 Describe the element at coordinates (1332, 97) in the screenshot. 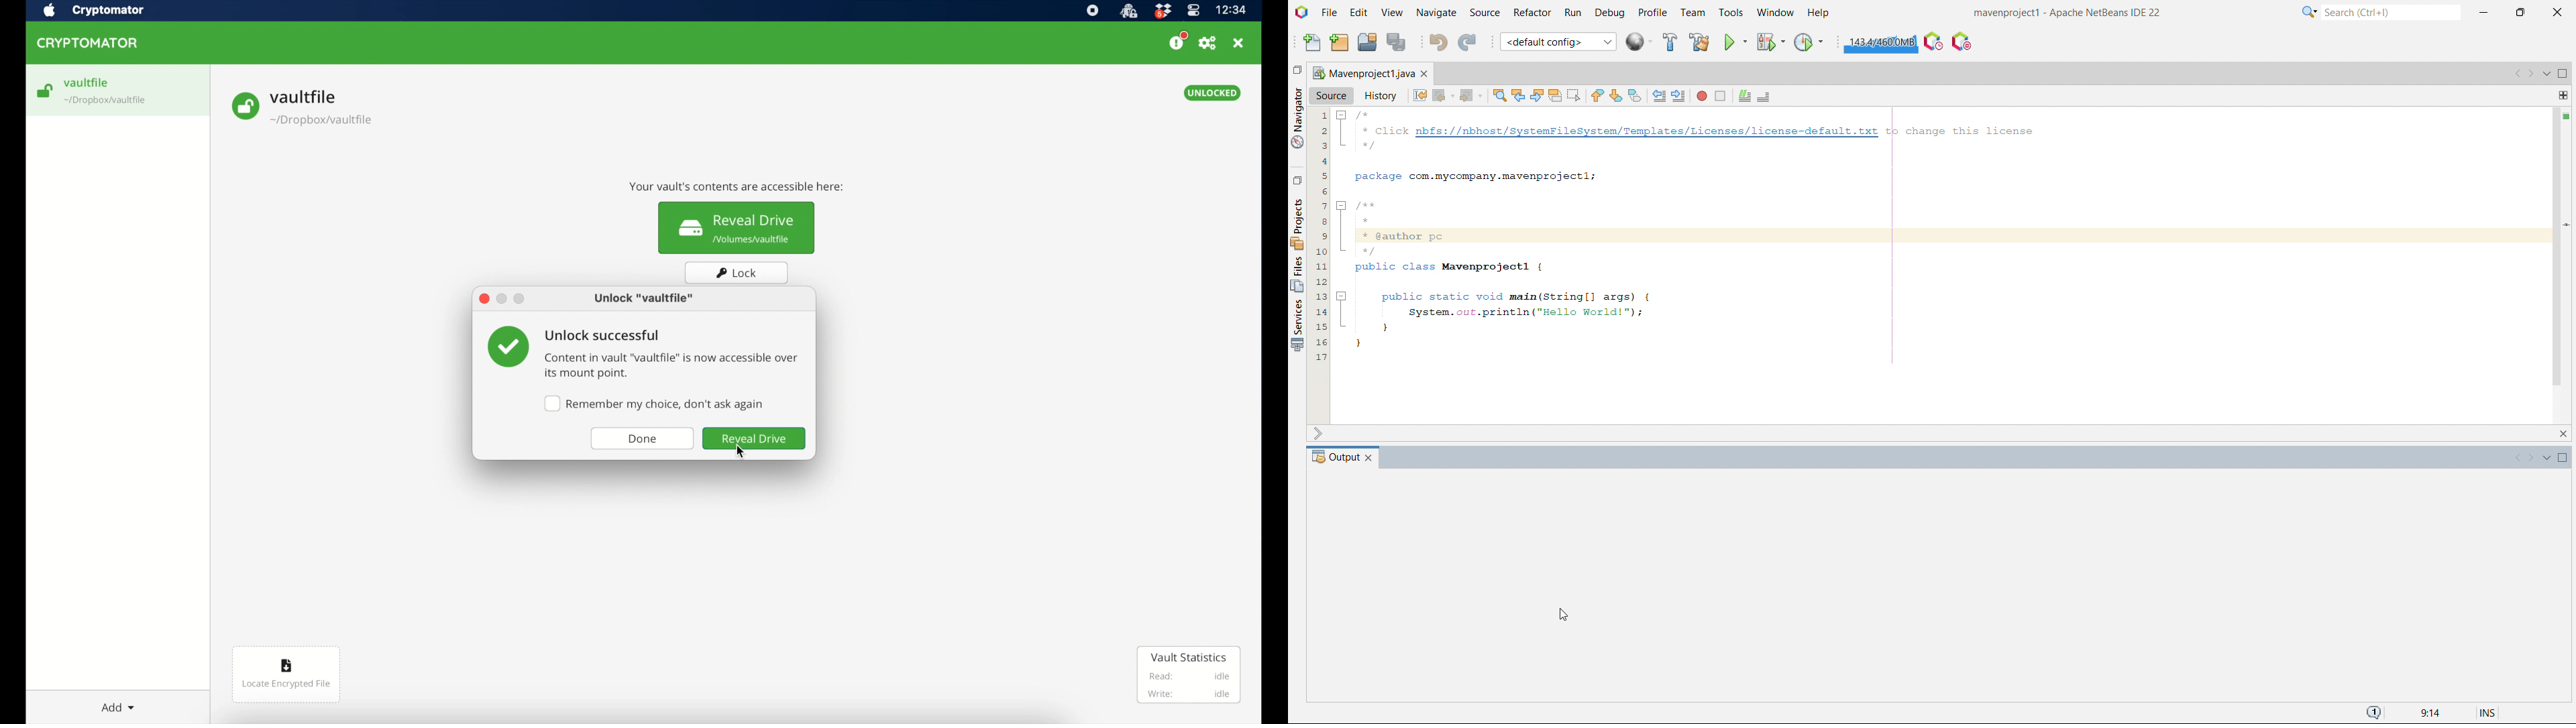

I see `source` at that location.